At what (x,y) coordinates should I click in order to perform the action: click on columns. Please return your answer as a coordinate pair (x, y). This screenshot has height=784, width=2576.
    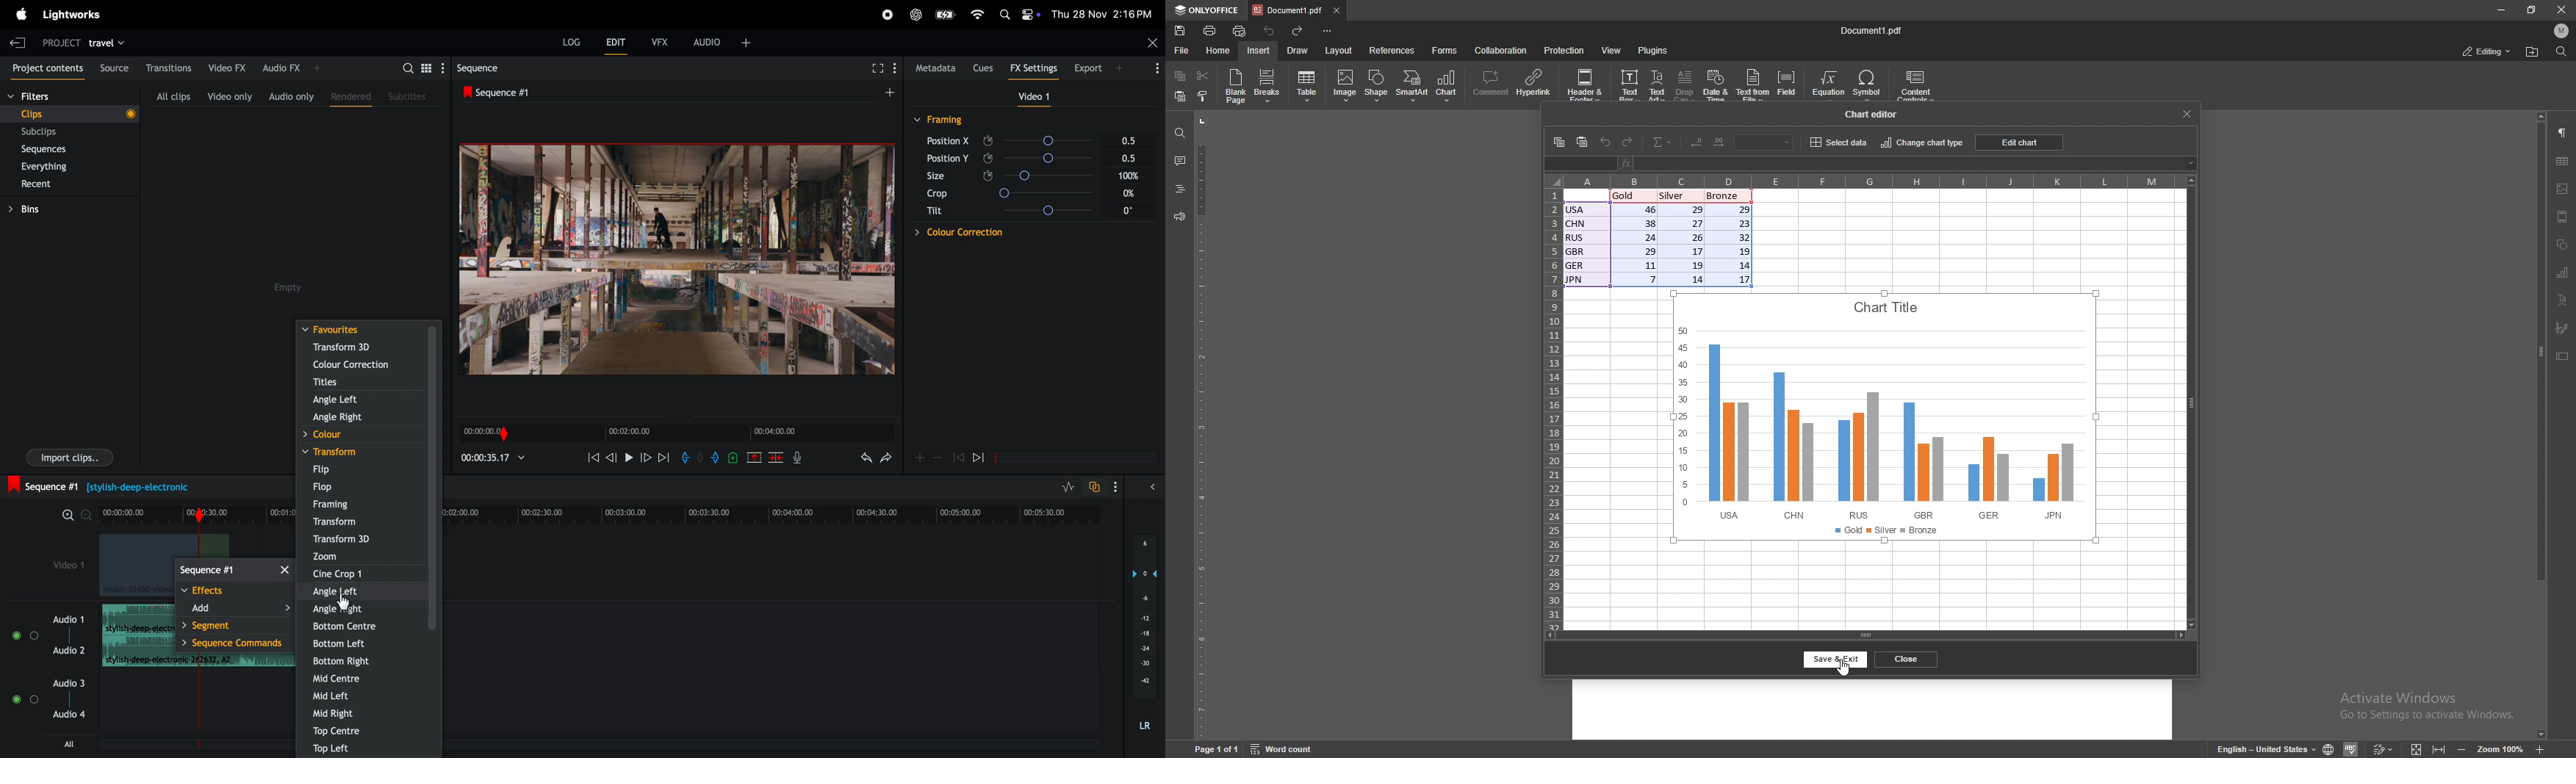
    Looking at the image, I should click on (1861, 180).